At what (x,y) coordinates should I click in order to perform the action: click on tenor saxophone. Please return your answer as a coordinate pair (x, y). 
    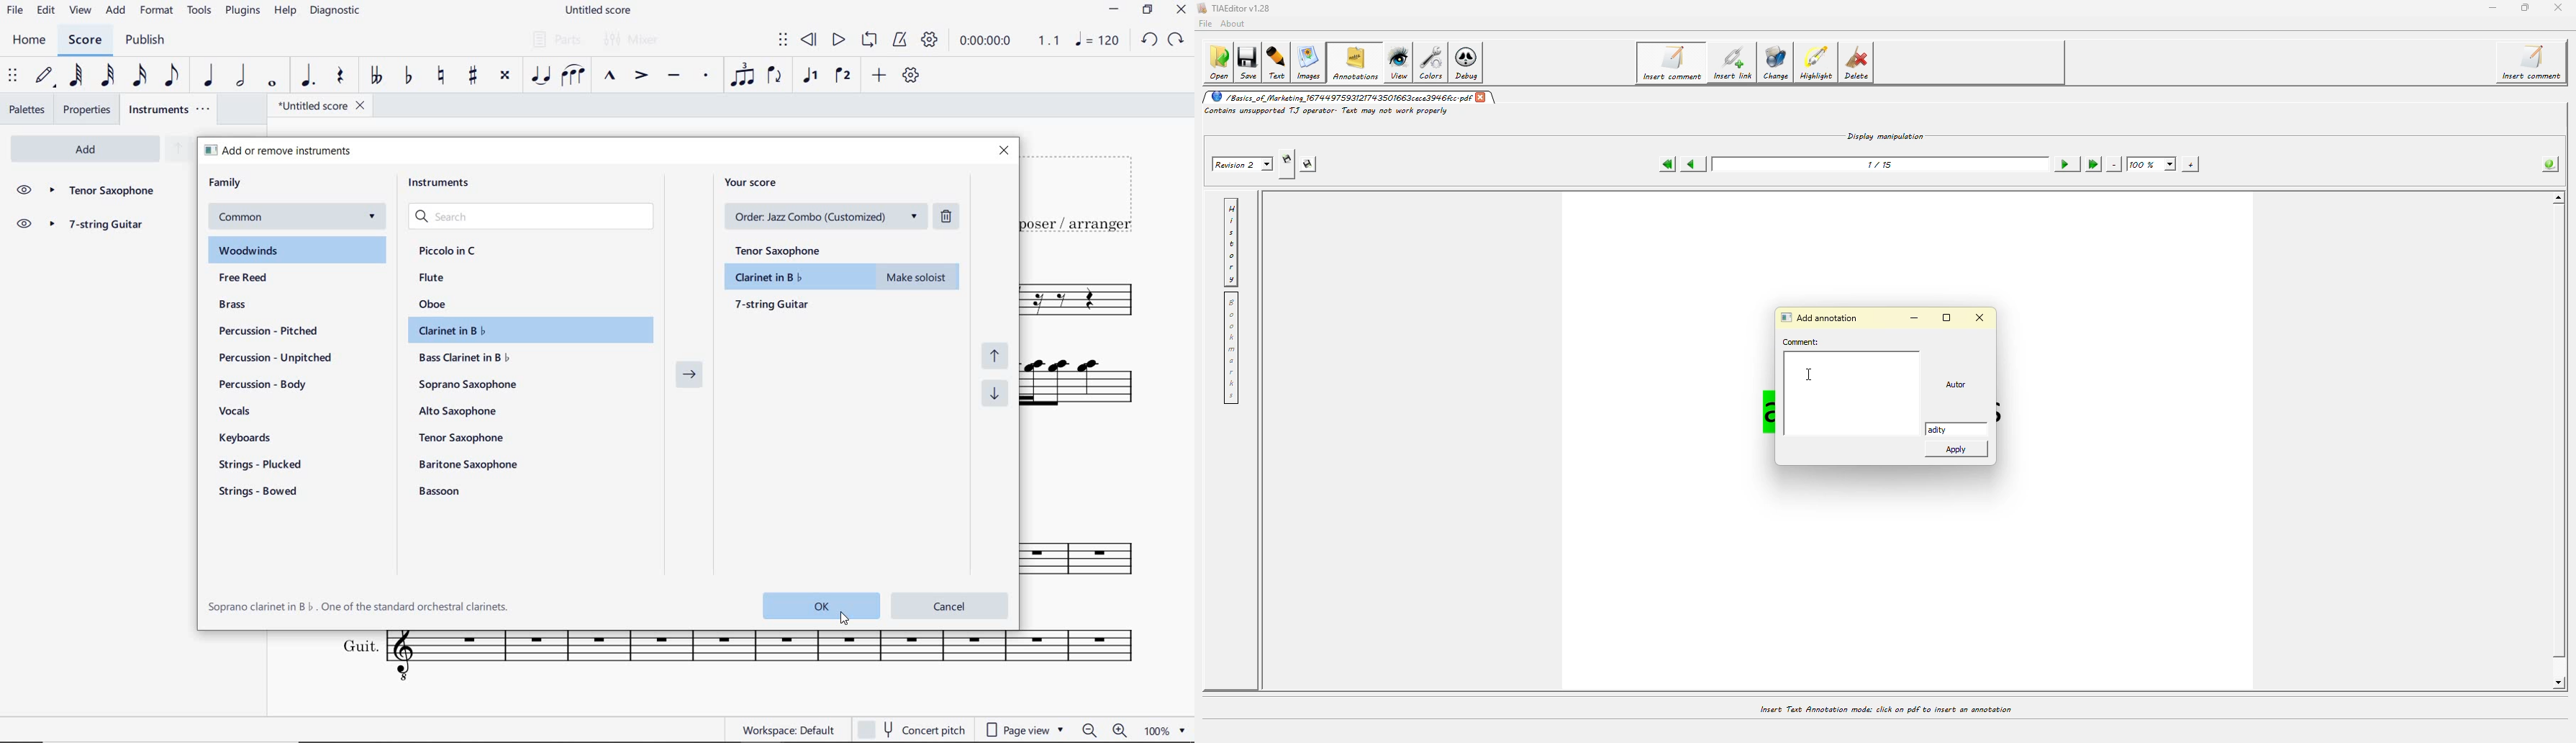
    Looking at the image, I should click on (783, 248).